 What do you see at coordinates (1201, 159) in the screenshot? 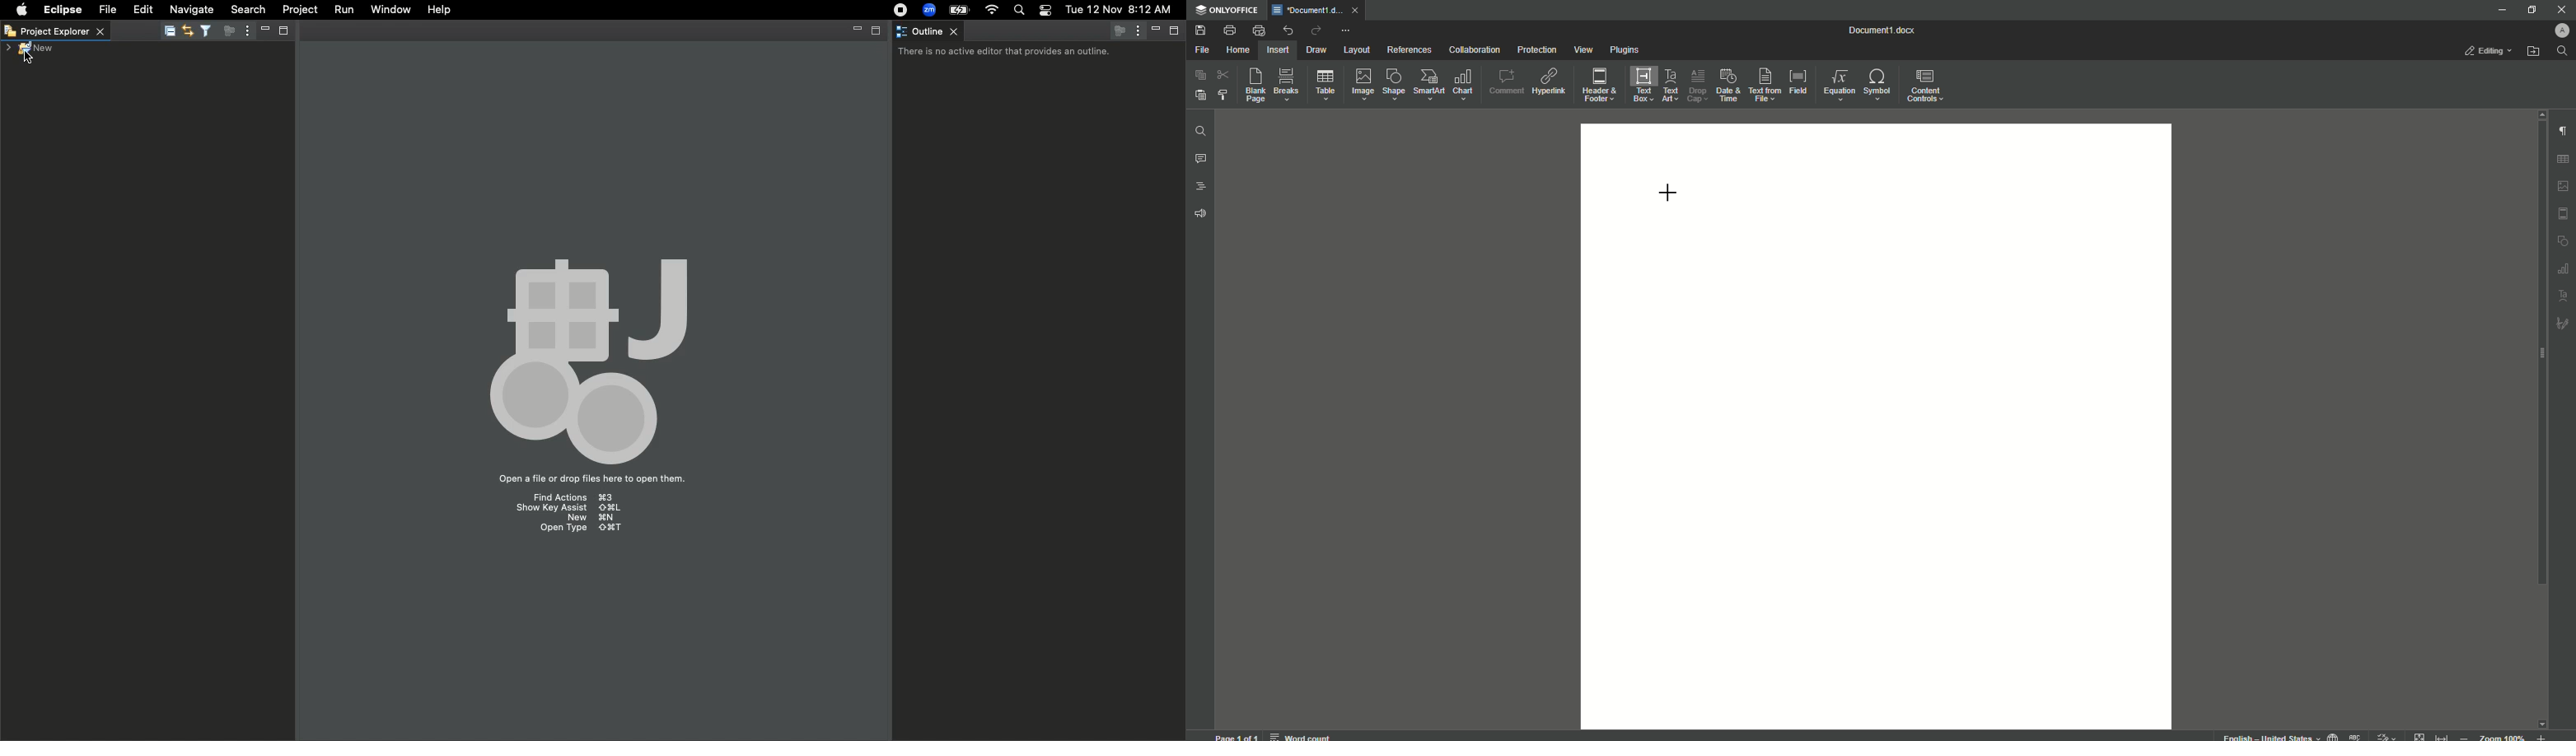
I see `Comments` at bounding box center [1201, 159].